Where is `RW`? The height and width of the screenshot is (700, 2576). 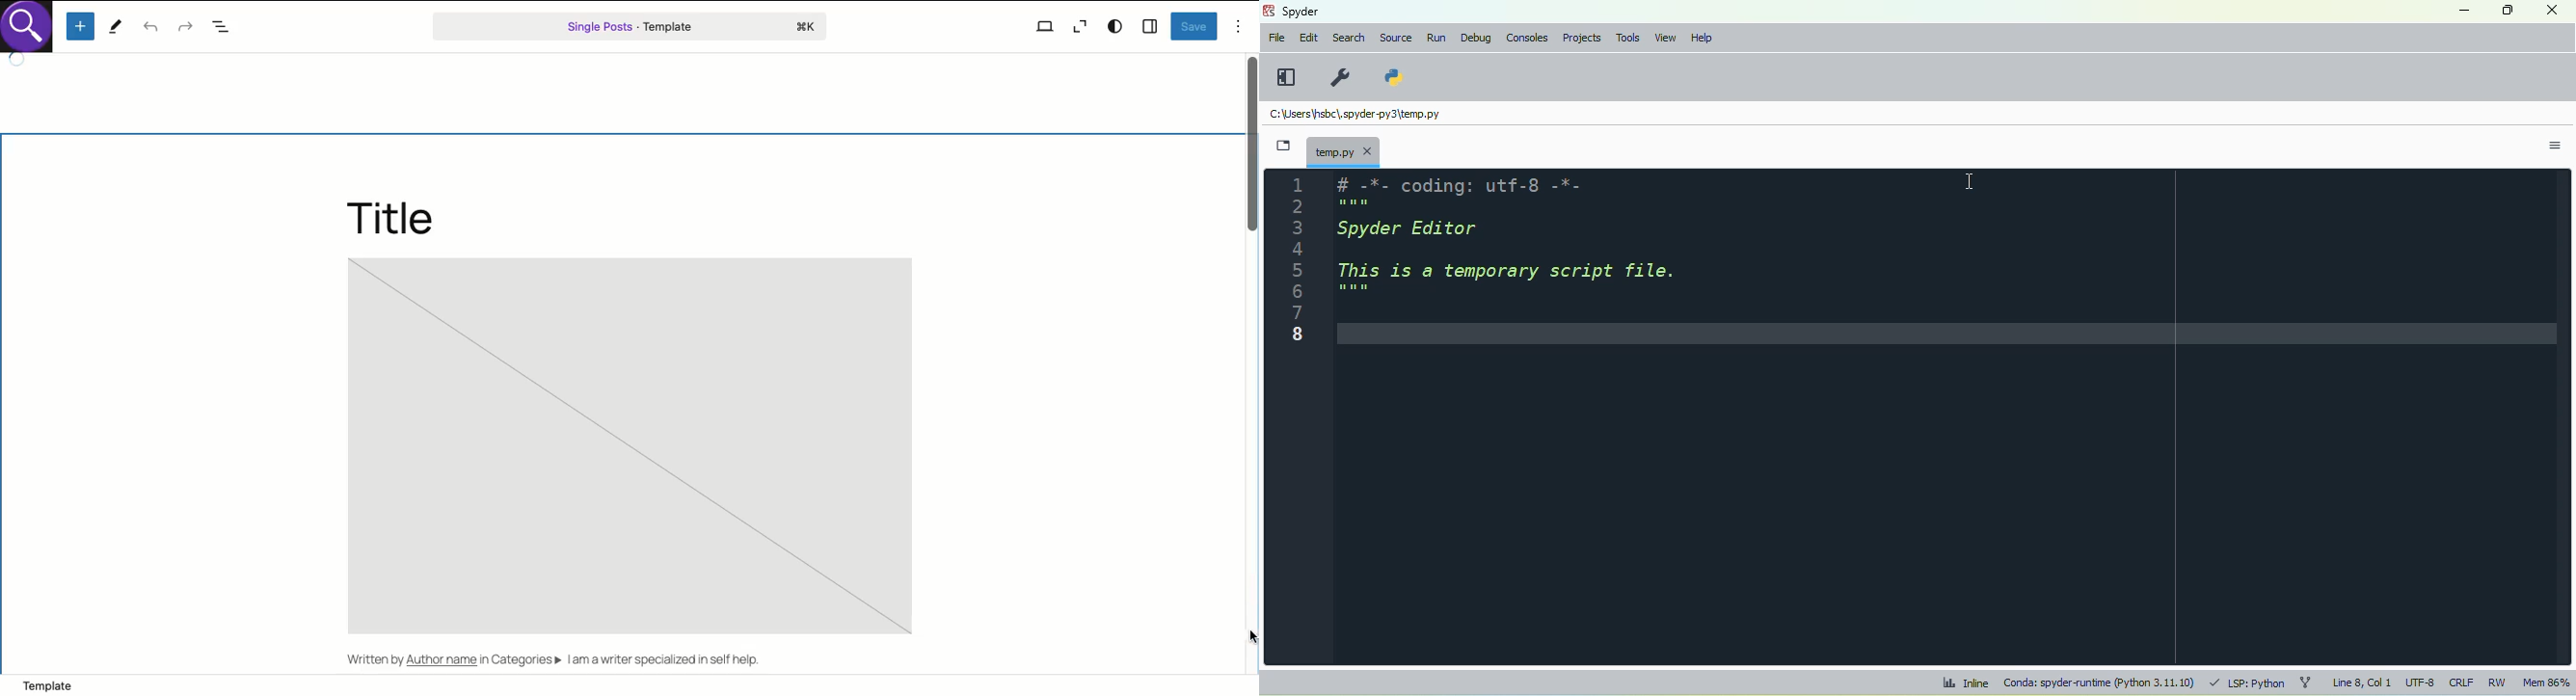
RW is located at coordinates (2498, 682).